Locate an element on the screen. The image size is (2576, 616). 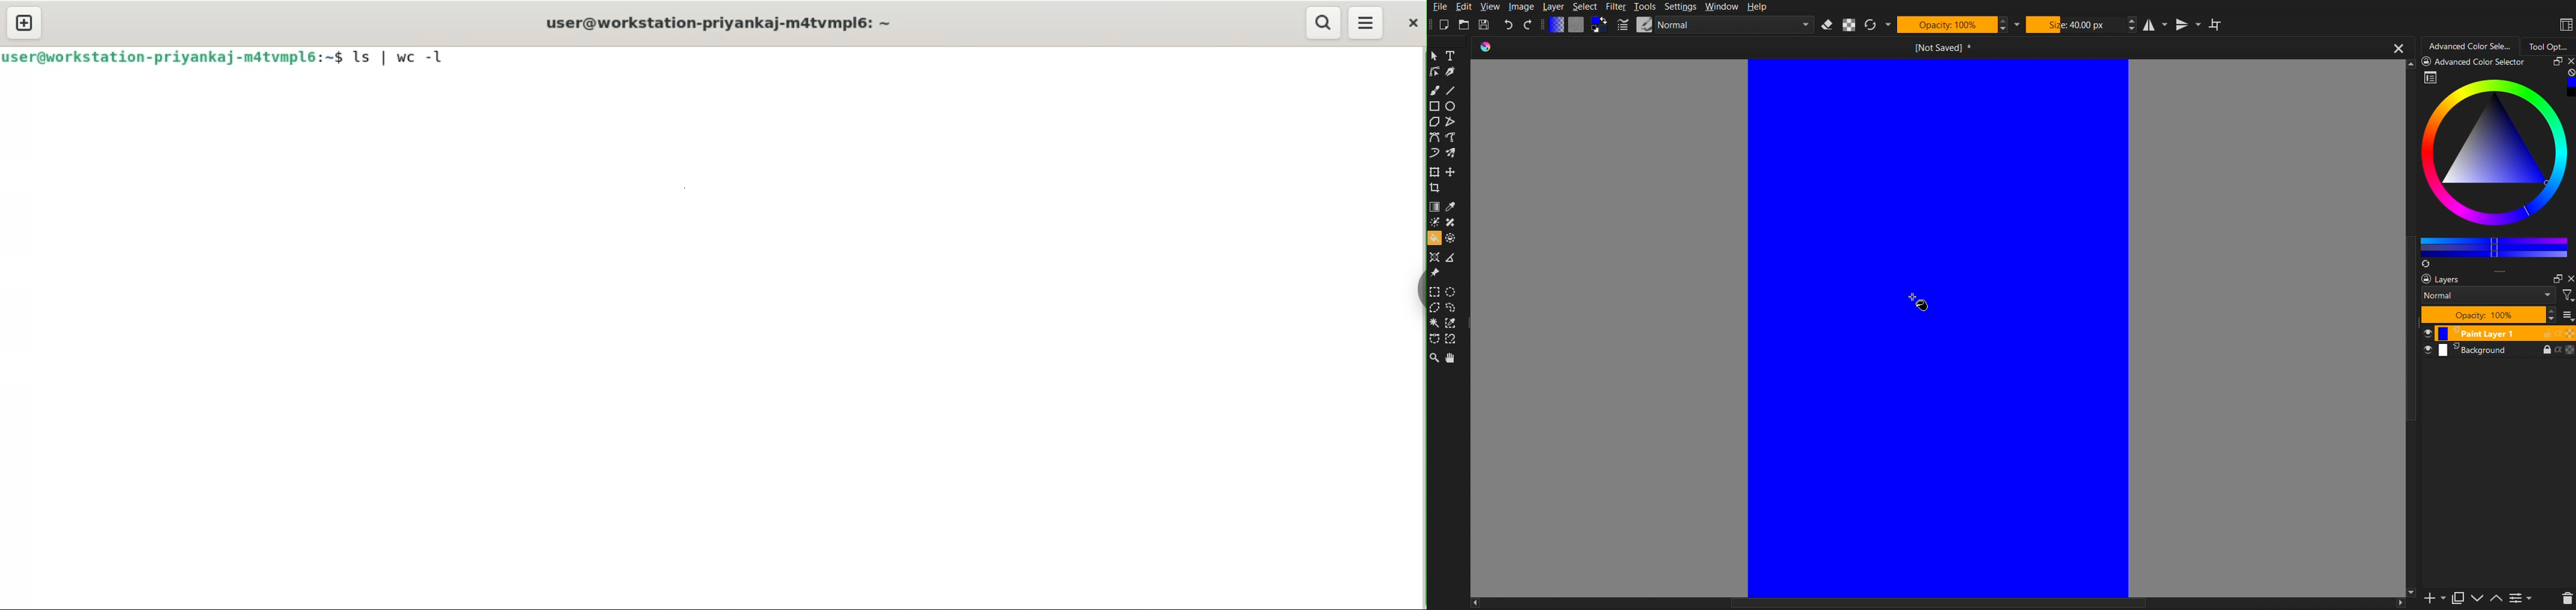
Selection Tools is located at coordinates (1447, 317).